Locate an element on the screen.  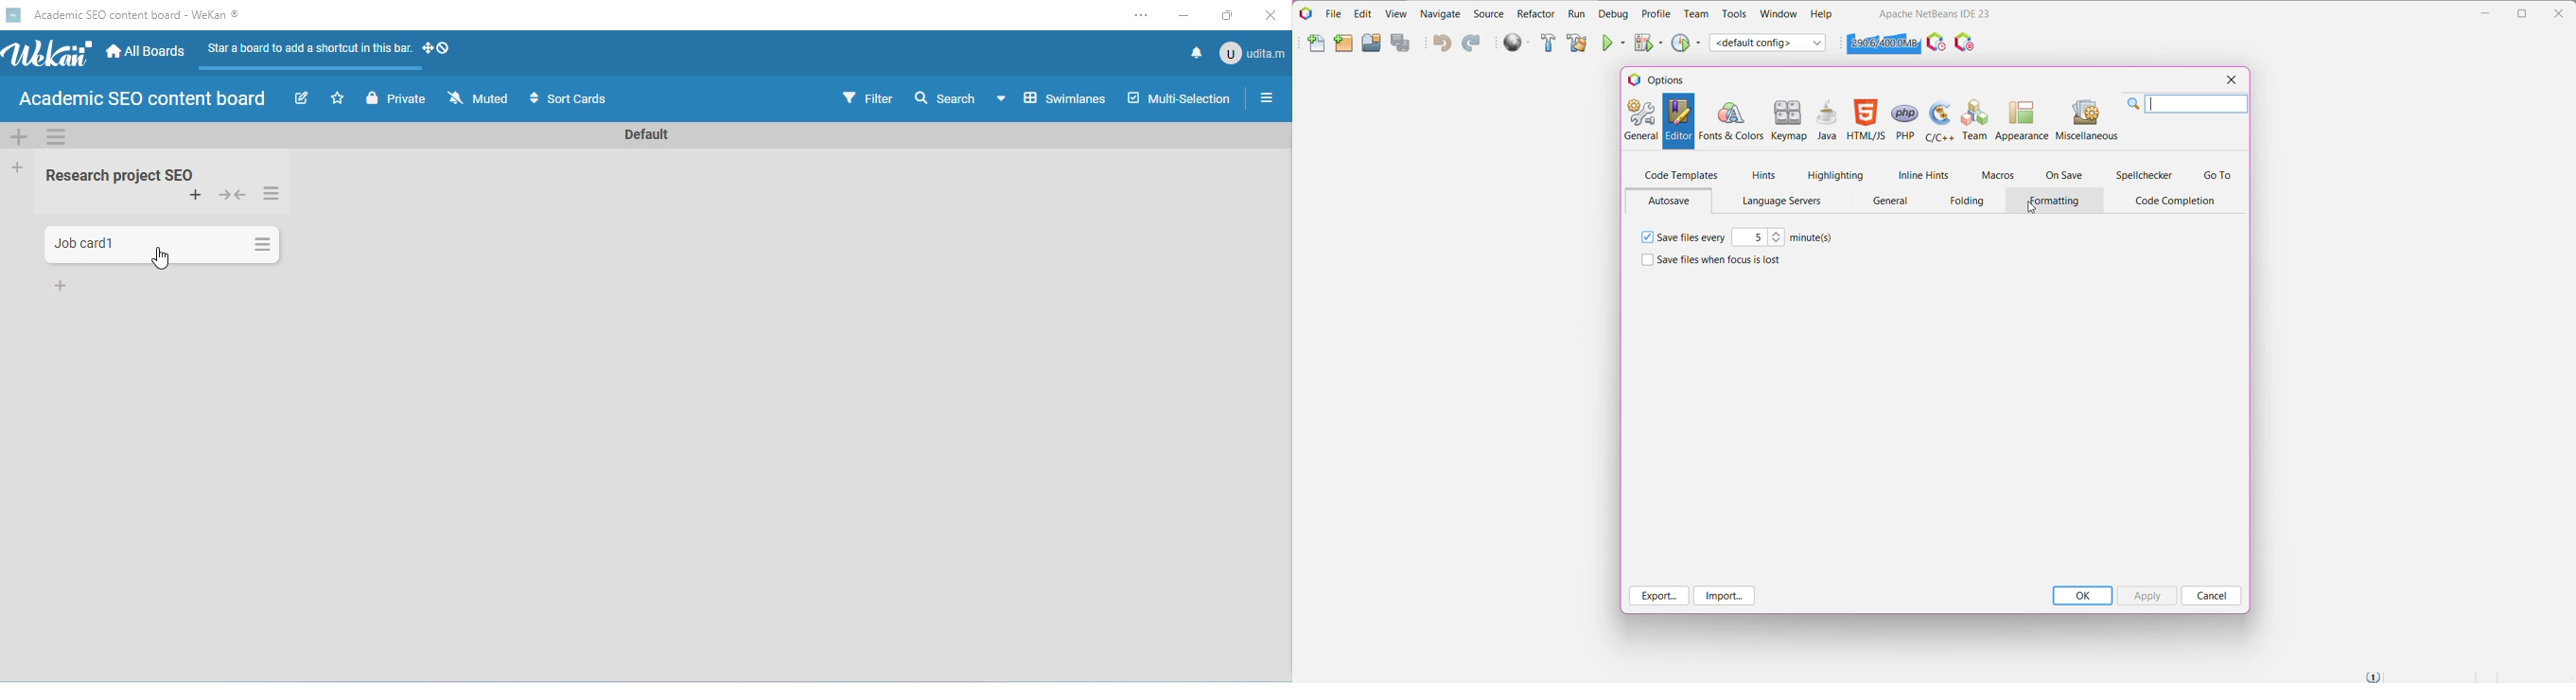
add list is located at coordinates (19, 168).